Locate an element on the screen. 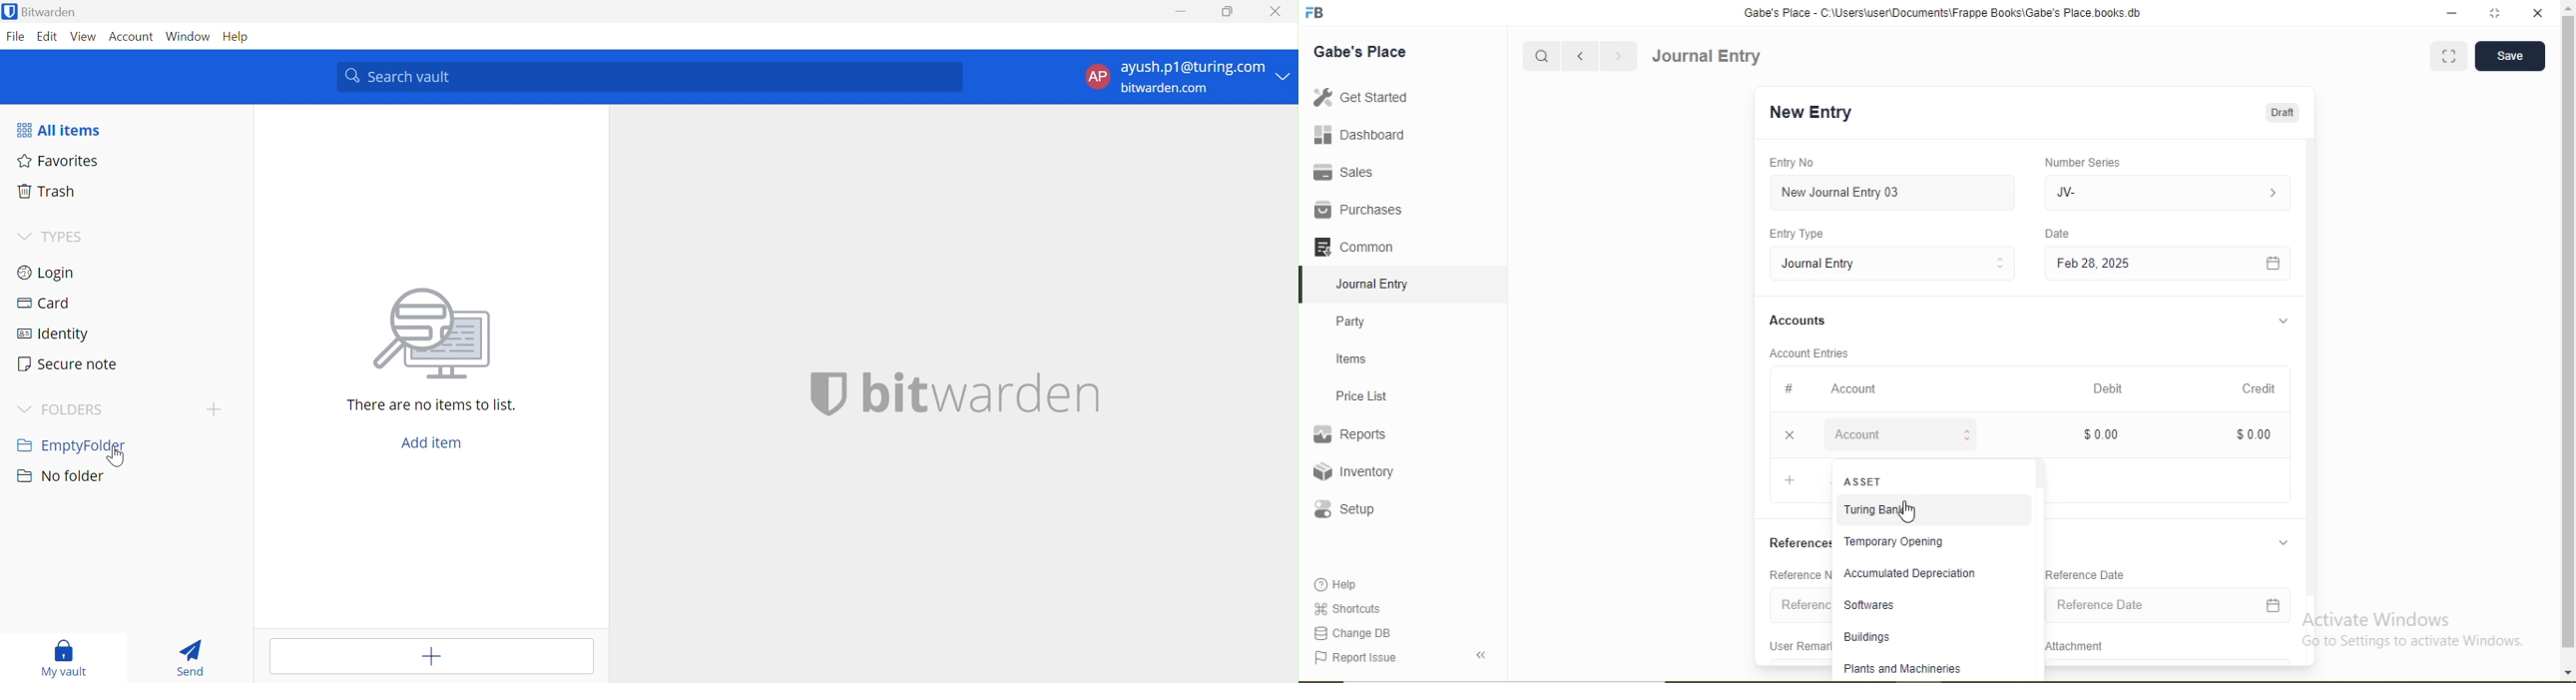 The width and height of the screenshot is (2576, 700). Full screen is located at coordinates (2447, 55).